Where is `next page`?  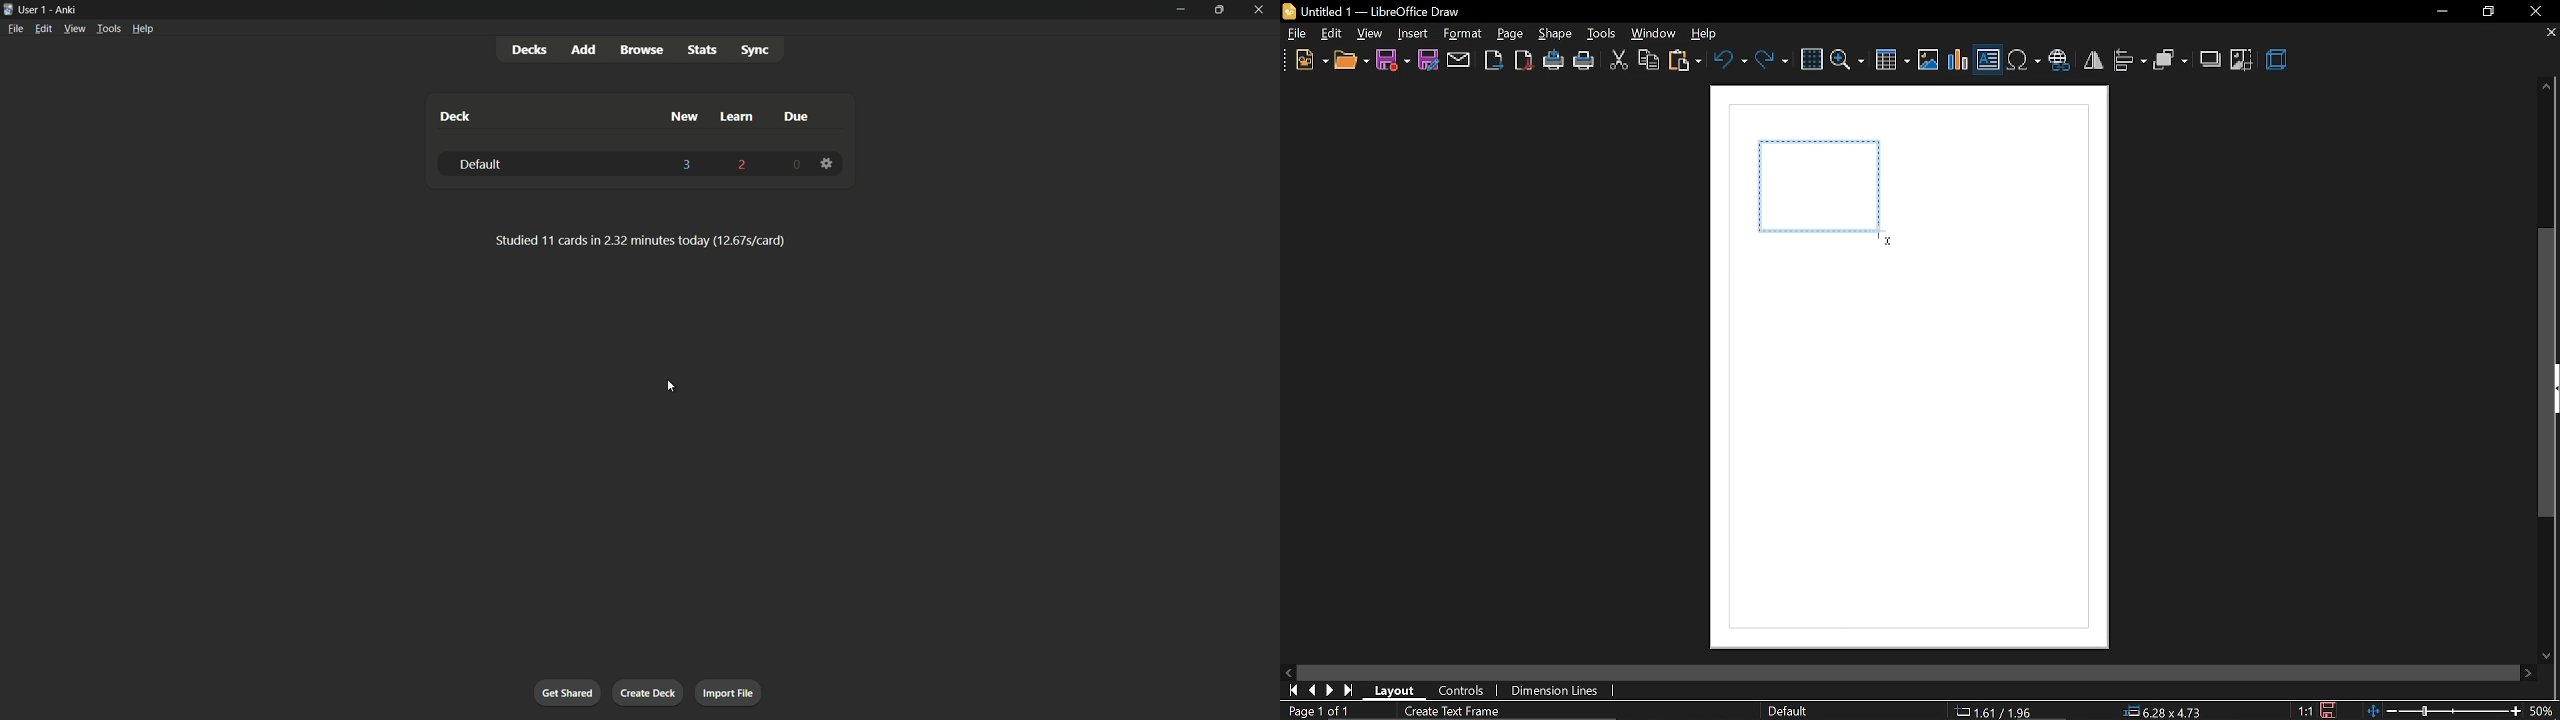
next page is located at coordinates (1351, 690).